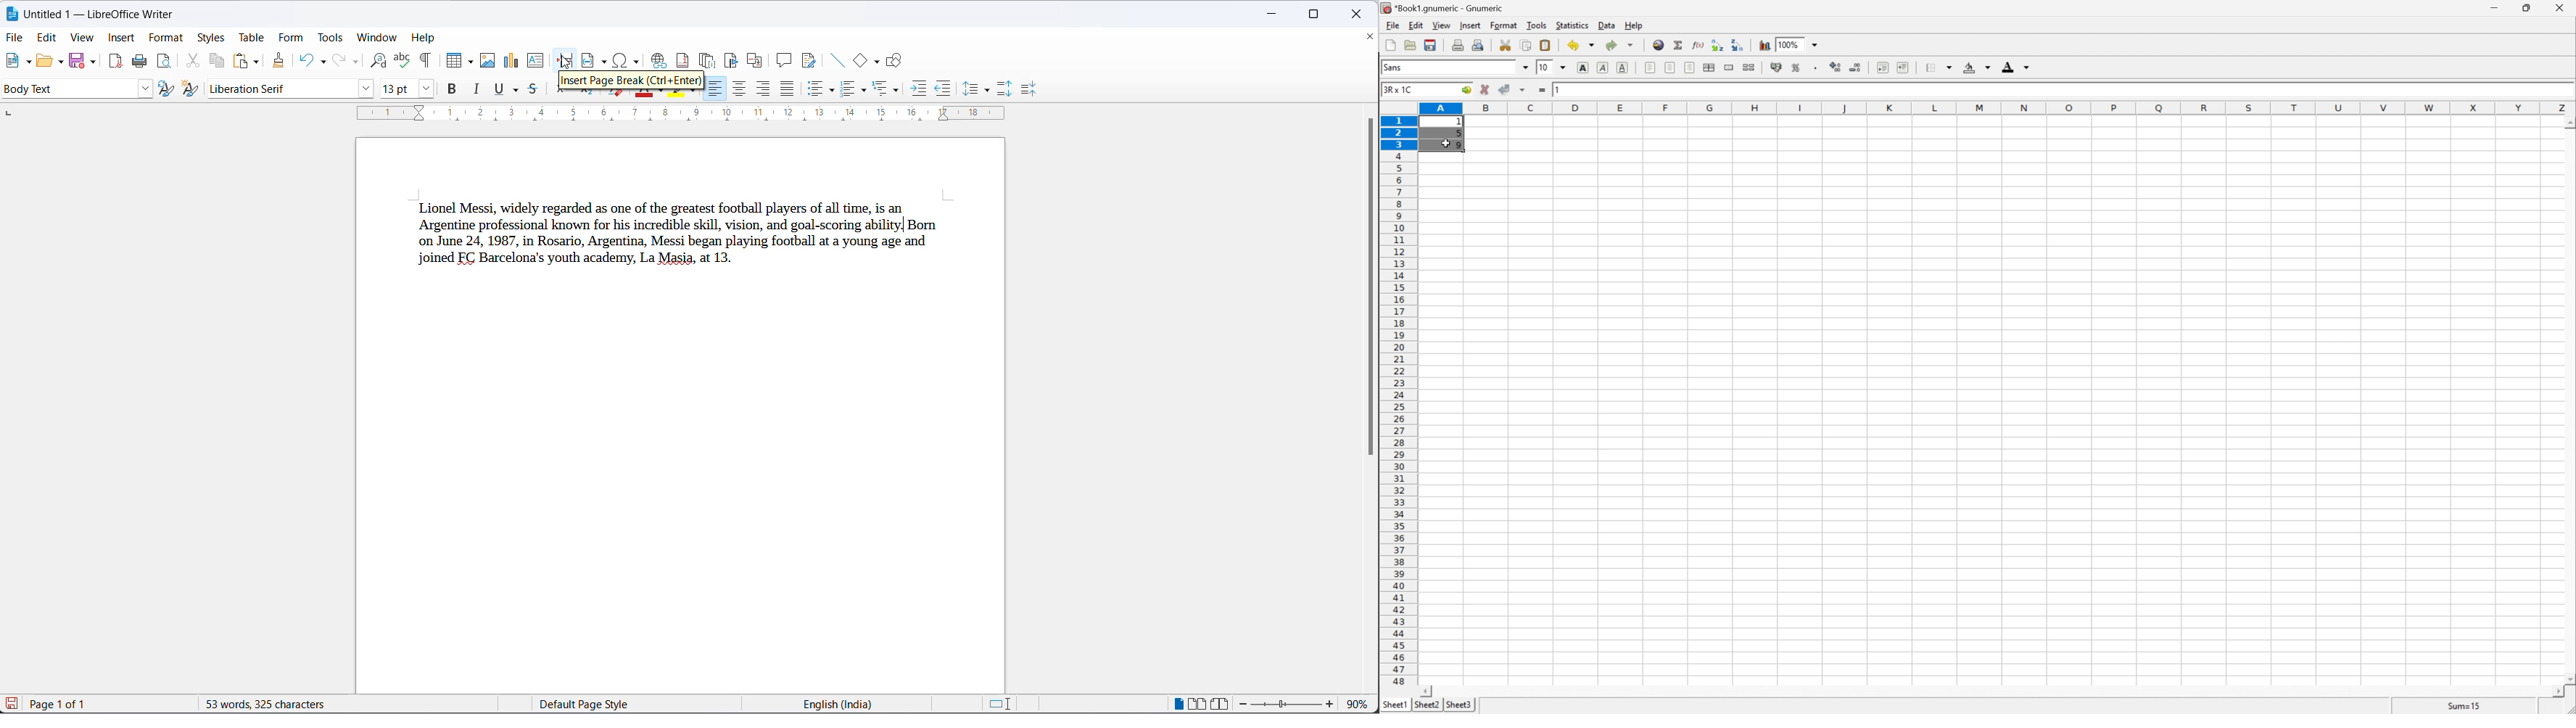 Image resolution: width=2576 pixels, height=728 pixels. What do you see at coordinates (473, 62) in the screenshot?
I see `table grid` at bounding box center [473, 62].